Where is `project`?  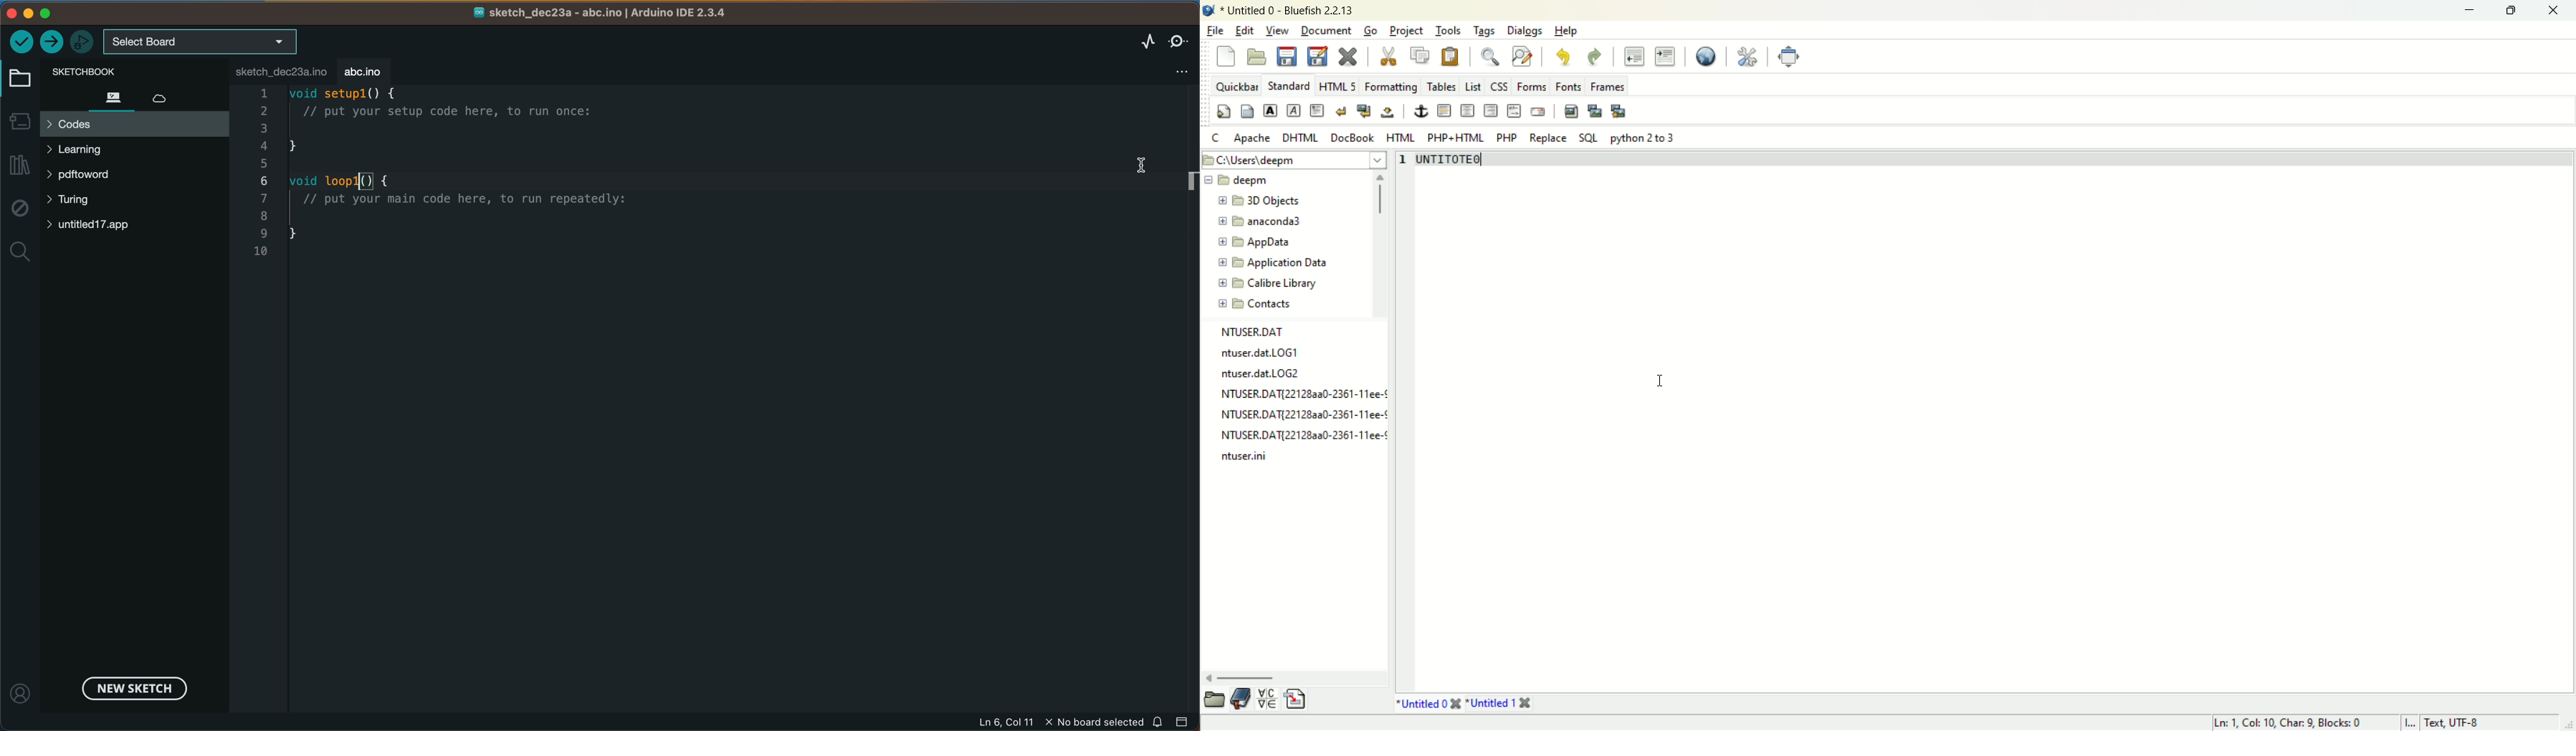 project is located at coordinates (1406, 32).